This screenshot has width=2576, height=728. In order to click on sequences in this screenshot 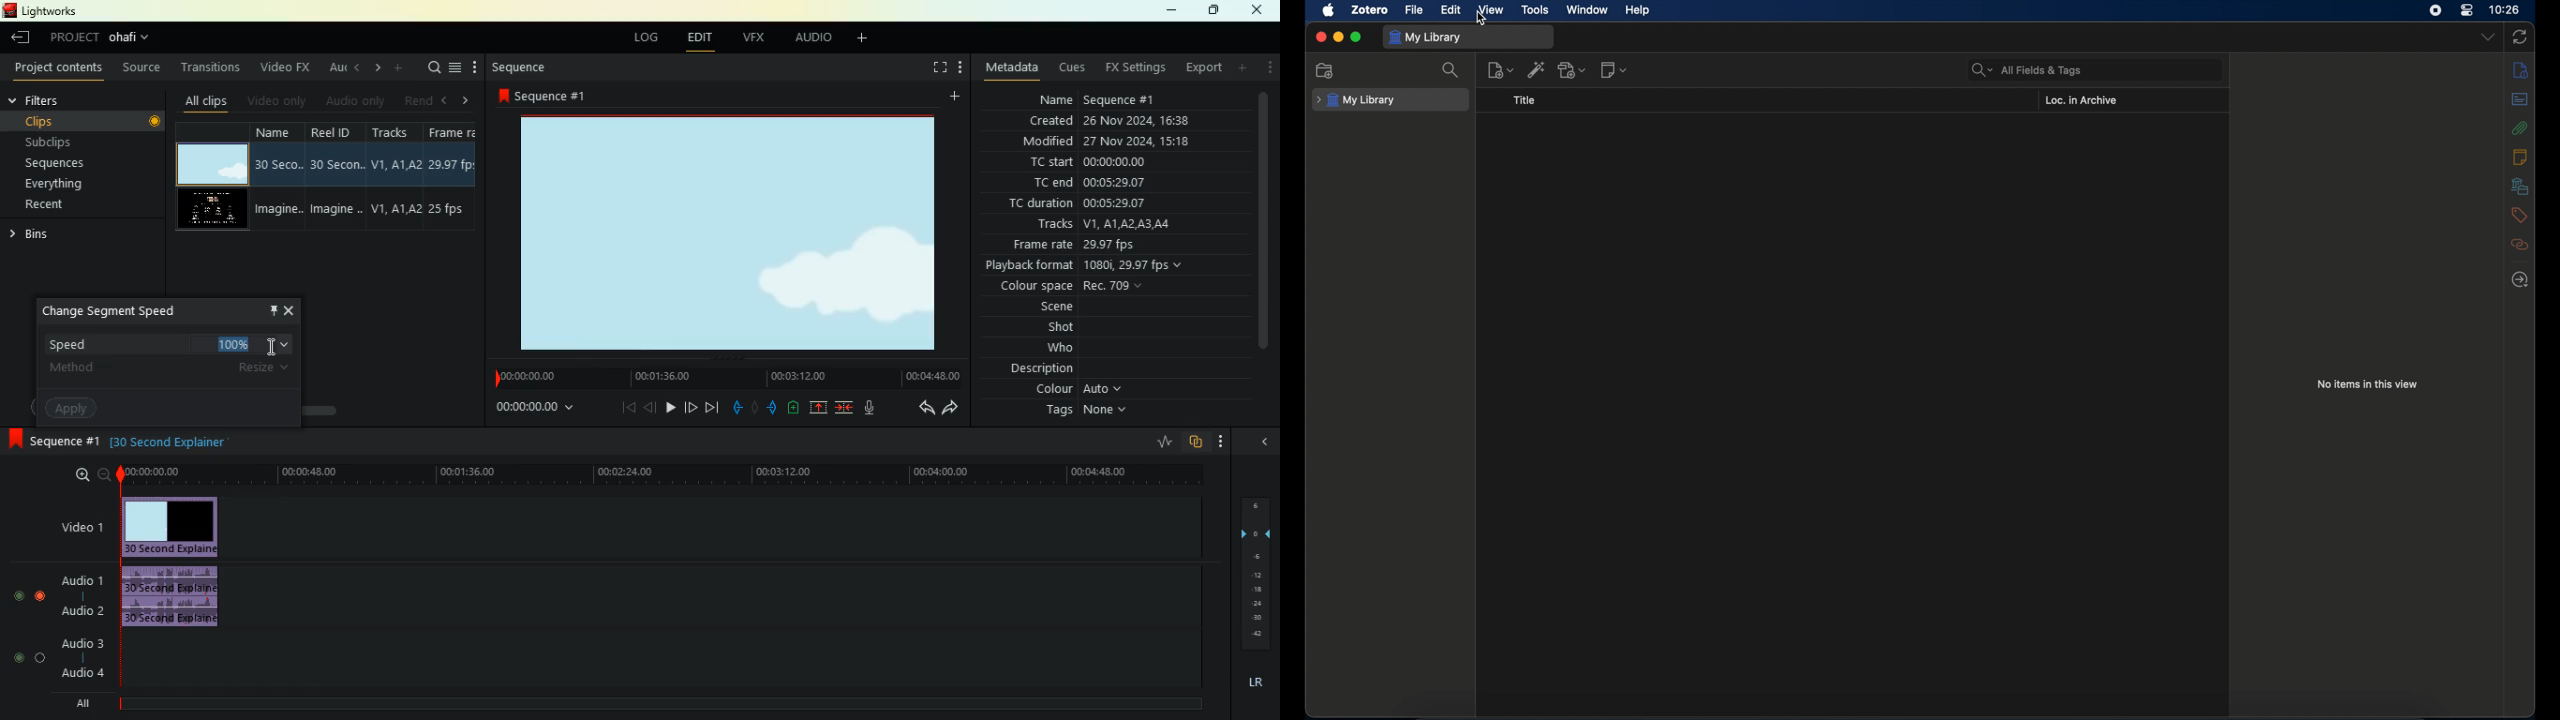, I will do `click(63, 164)`.